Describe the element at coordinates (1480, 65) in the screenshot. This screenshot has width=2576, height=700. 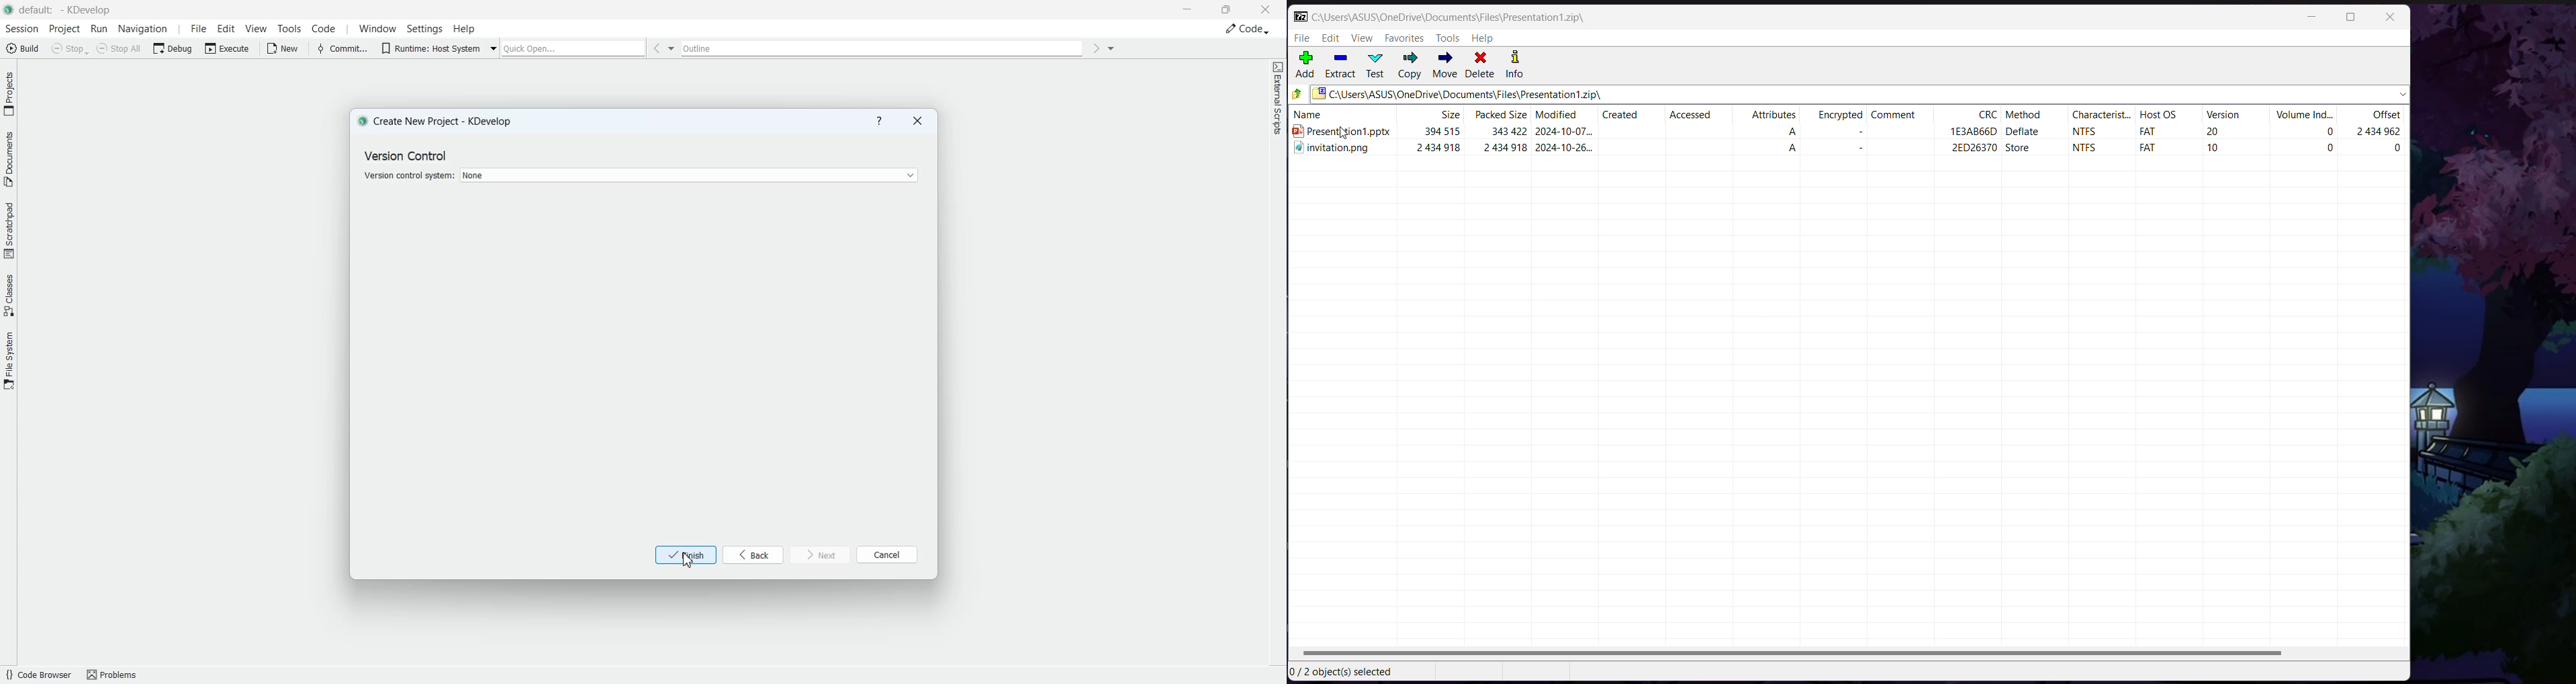
I see `Delete` at that location.